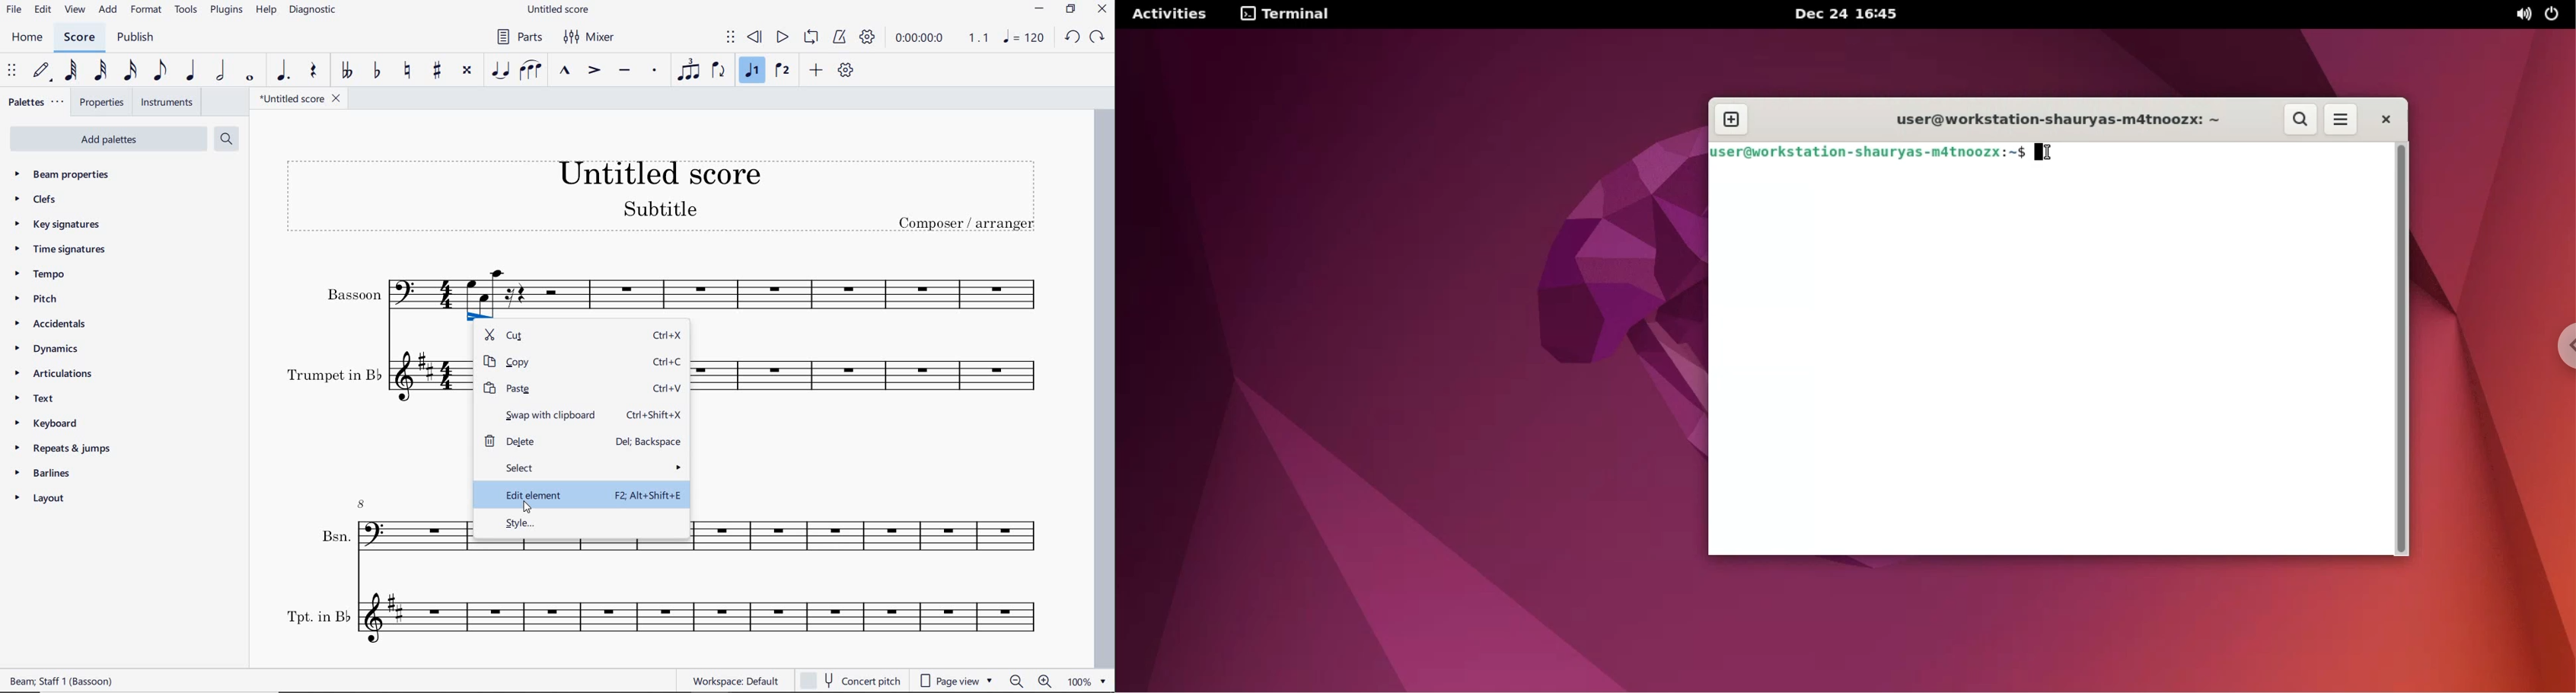  What do you see at coordinates (583, 361) in the screenshot?
I see `copy` at bounding box center [583, 361].